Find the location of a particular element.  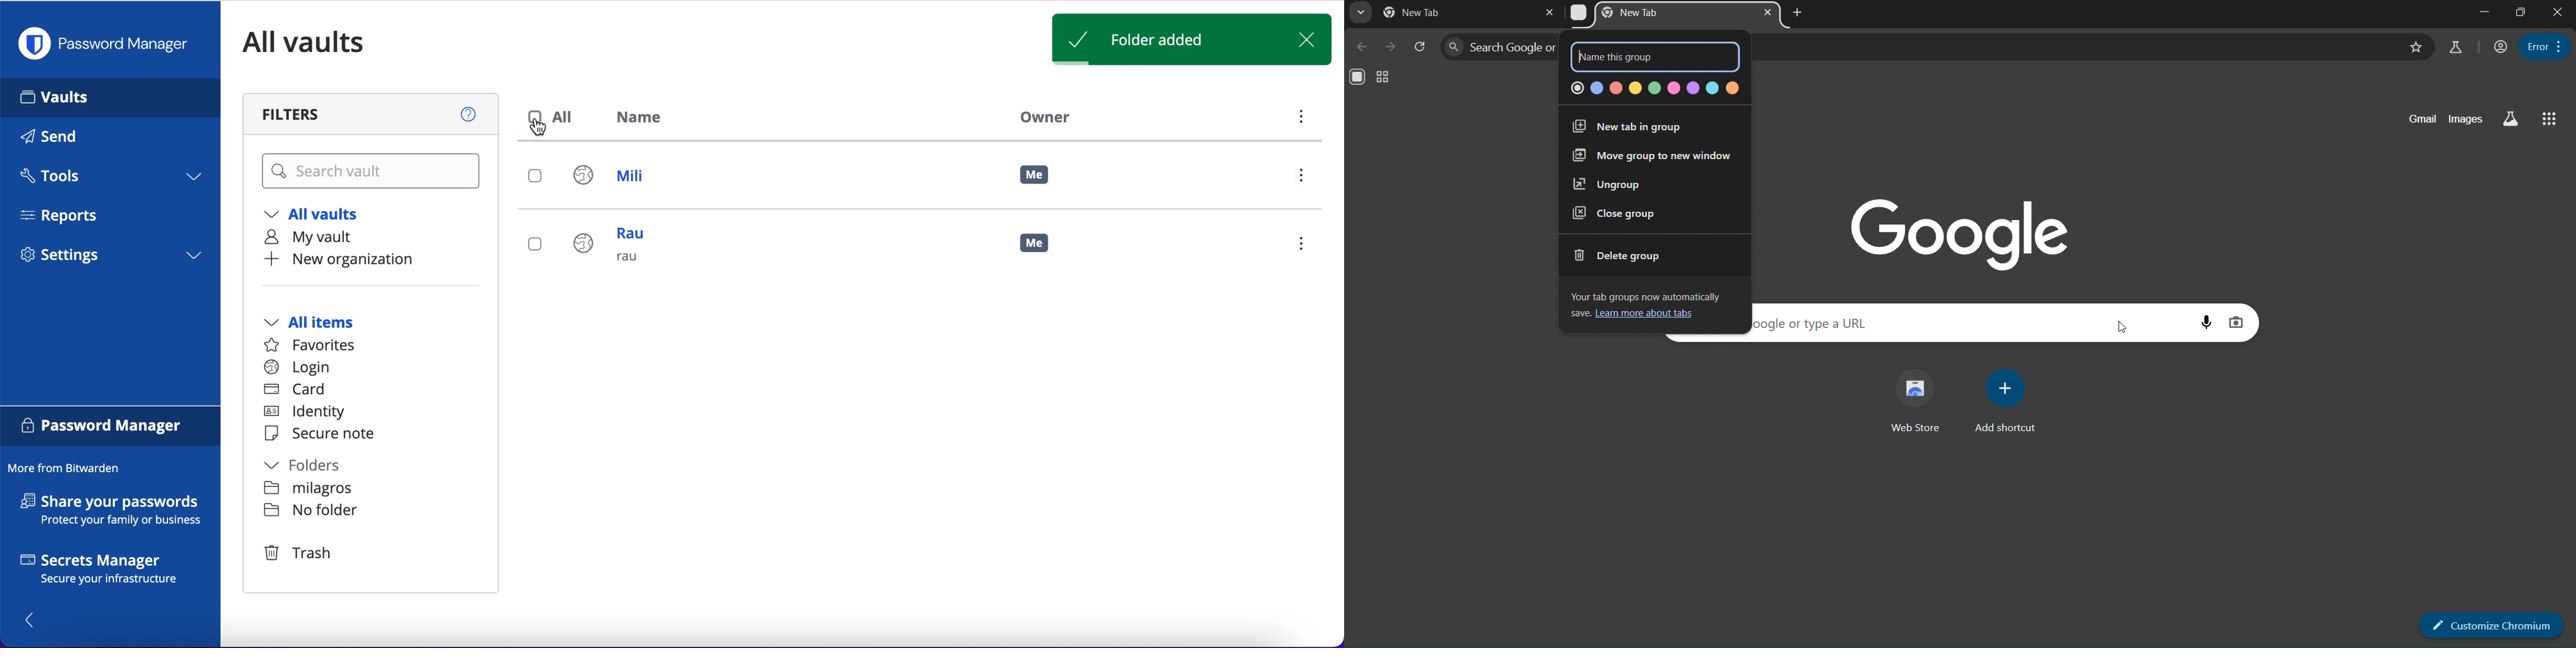

images is located at coordinates (2464, 119).